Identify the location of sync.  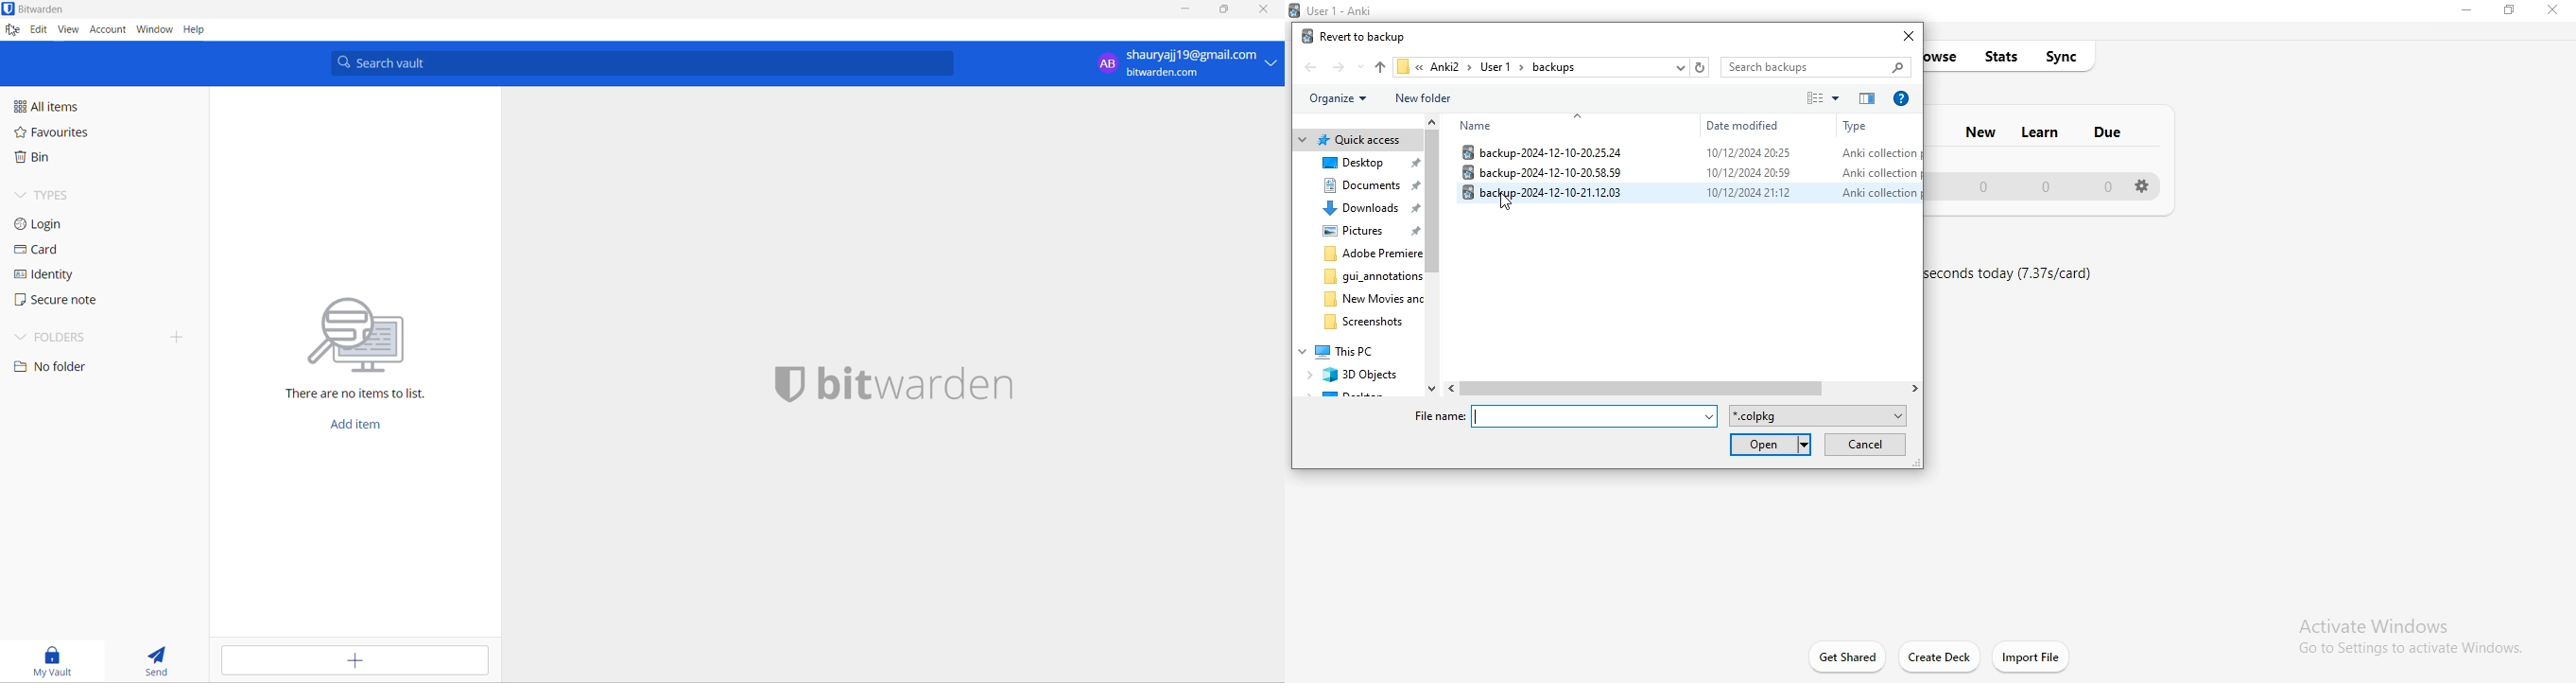
(2068, 56).